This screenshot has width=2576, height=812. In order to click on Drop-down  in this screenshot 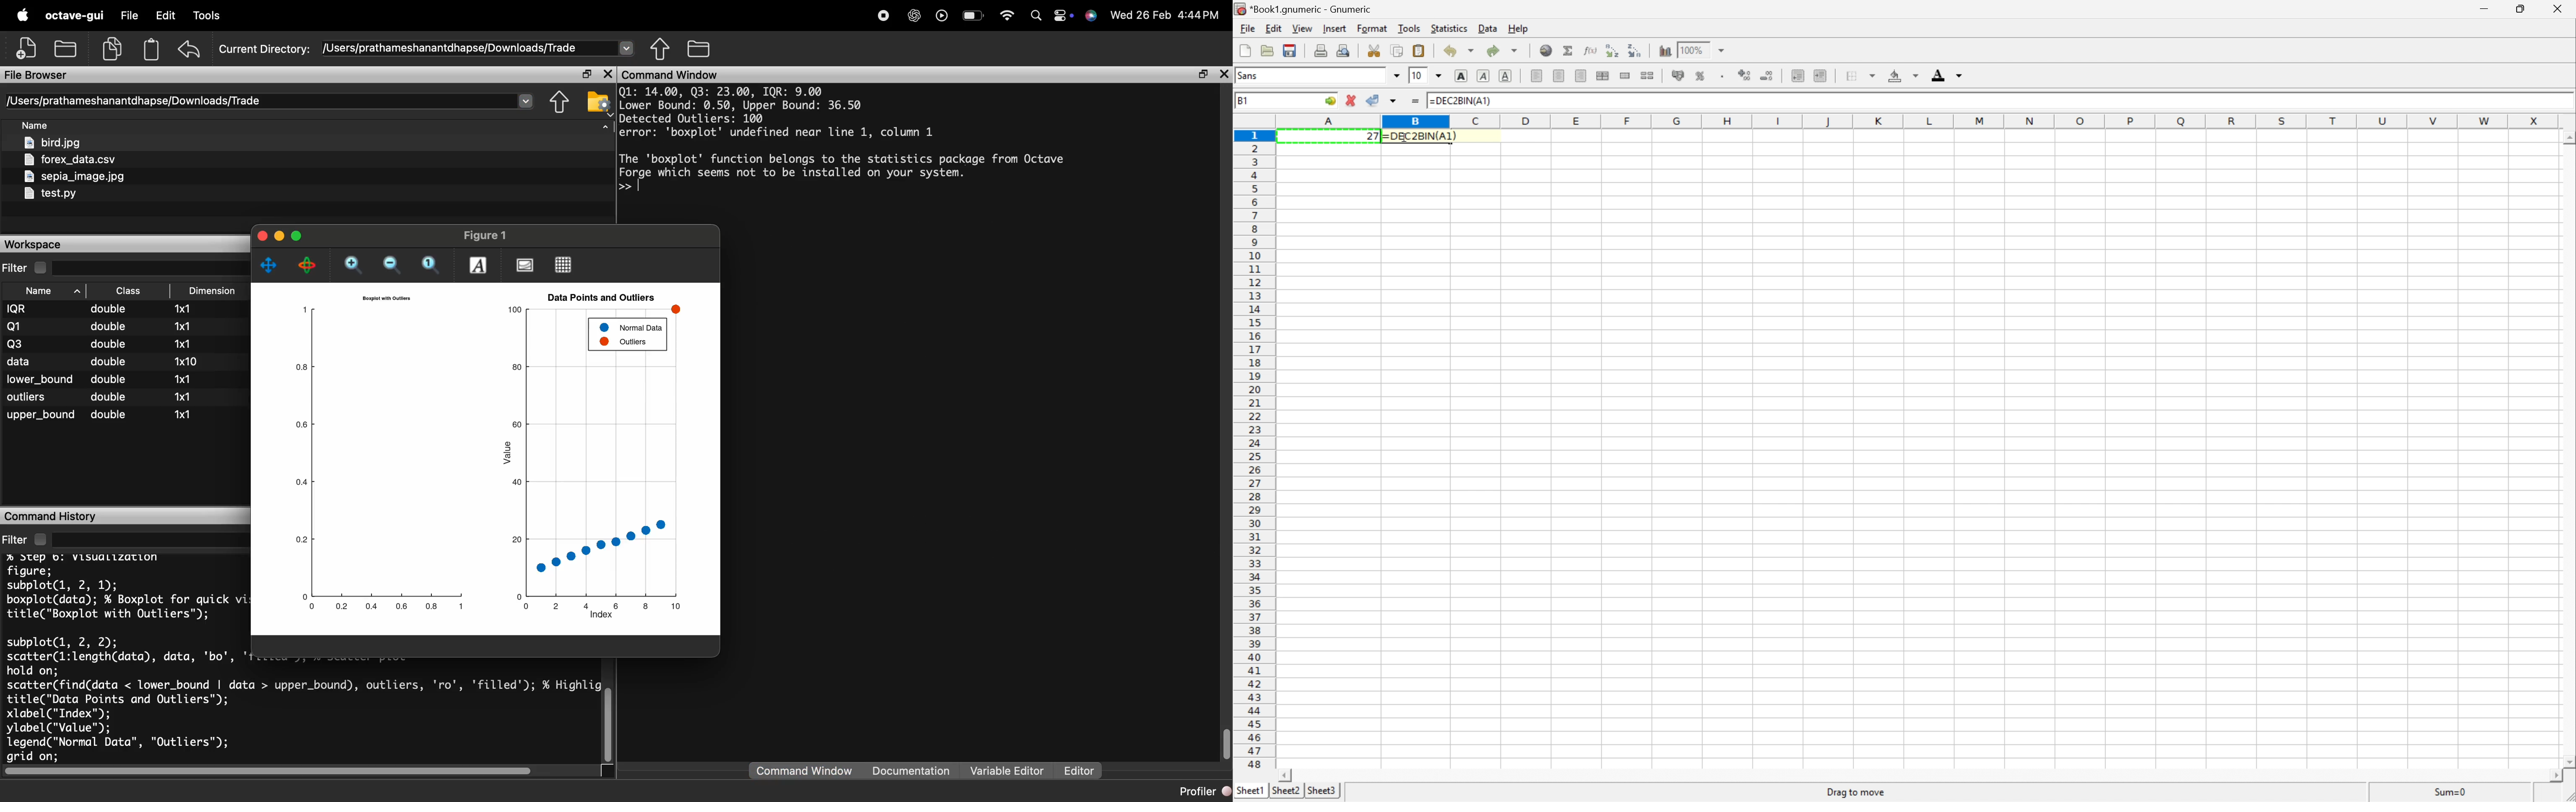, I will do `click(527, 100)`.